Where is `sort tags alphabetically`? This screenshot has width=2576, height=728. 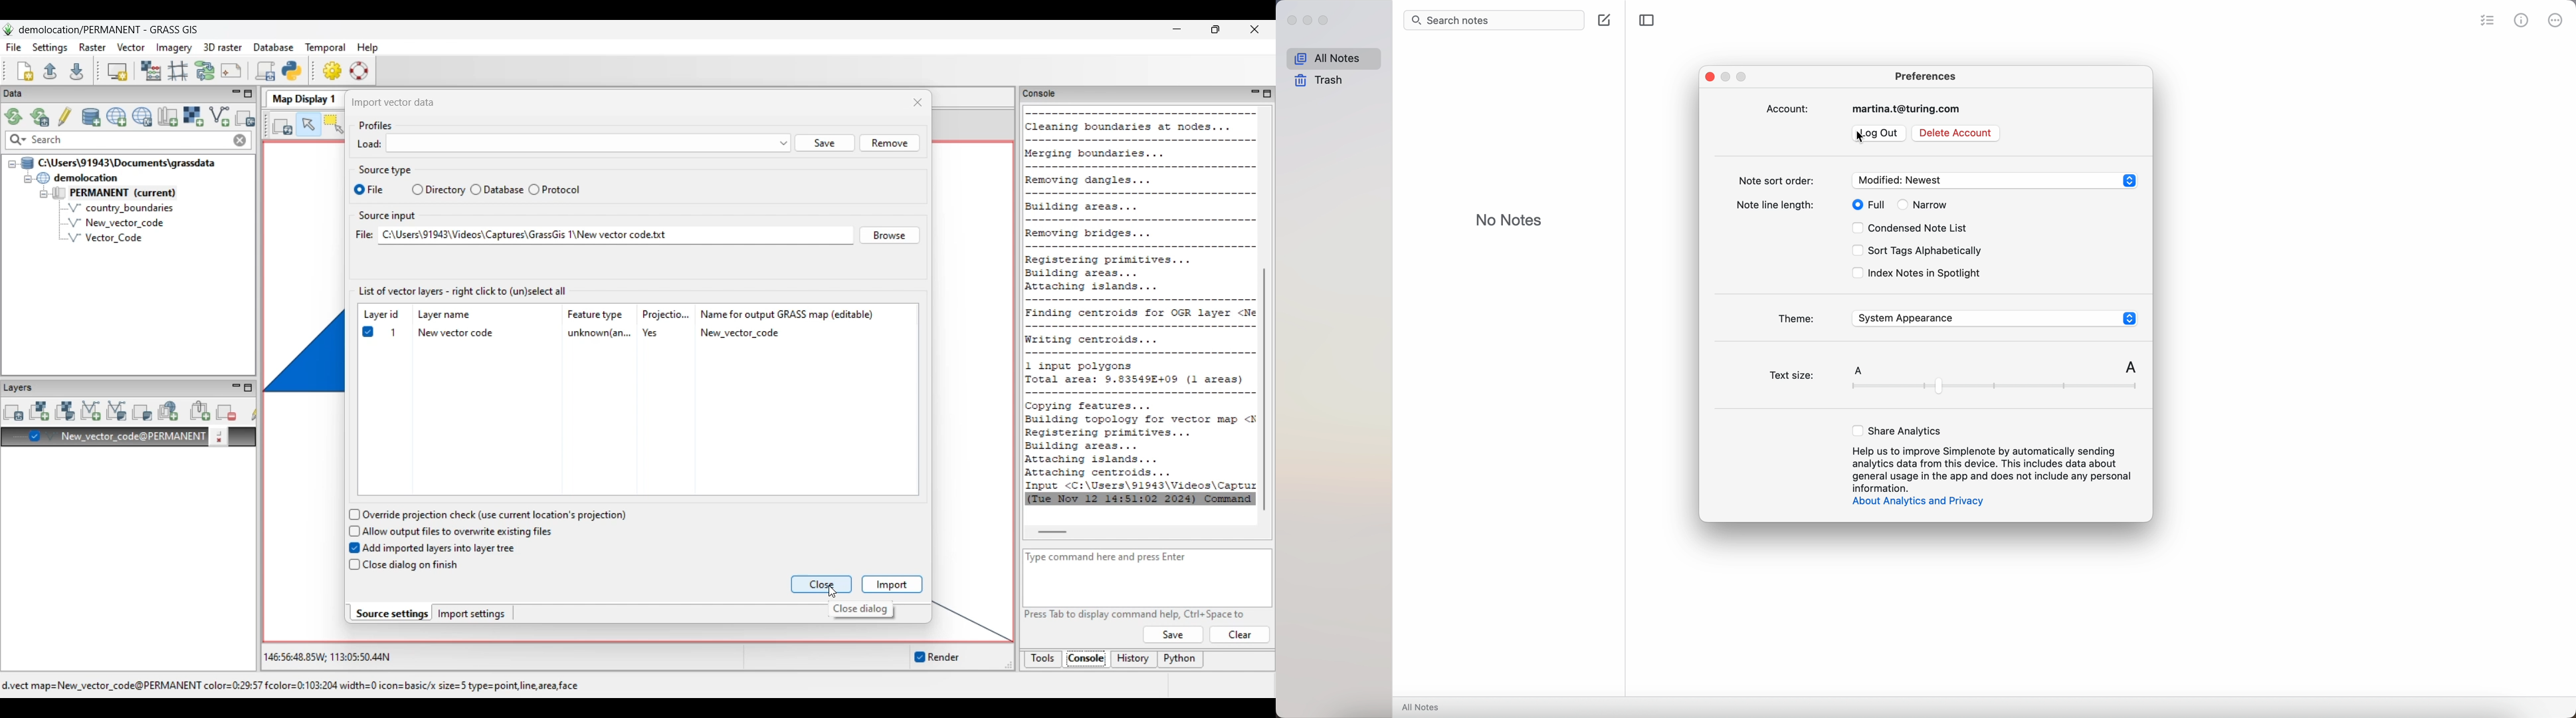 sort tags alphabetically is located at coordinates (1925, 250).